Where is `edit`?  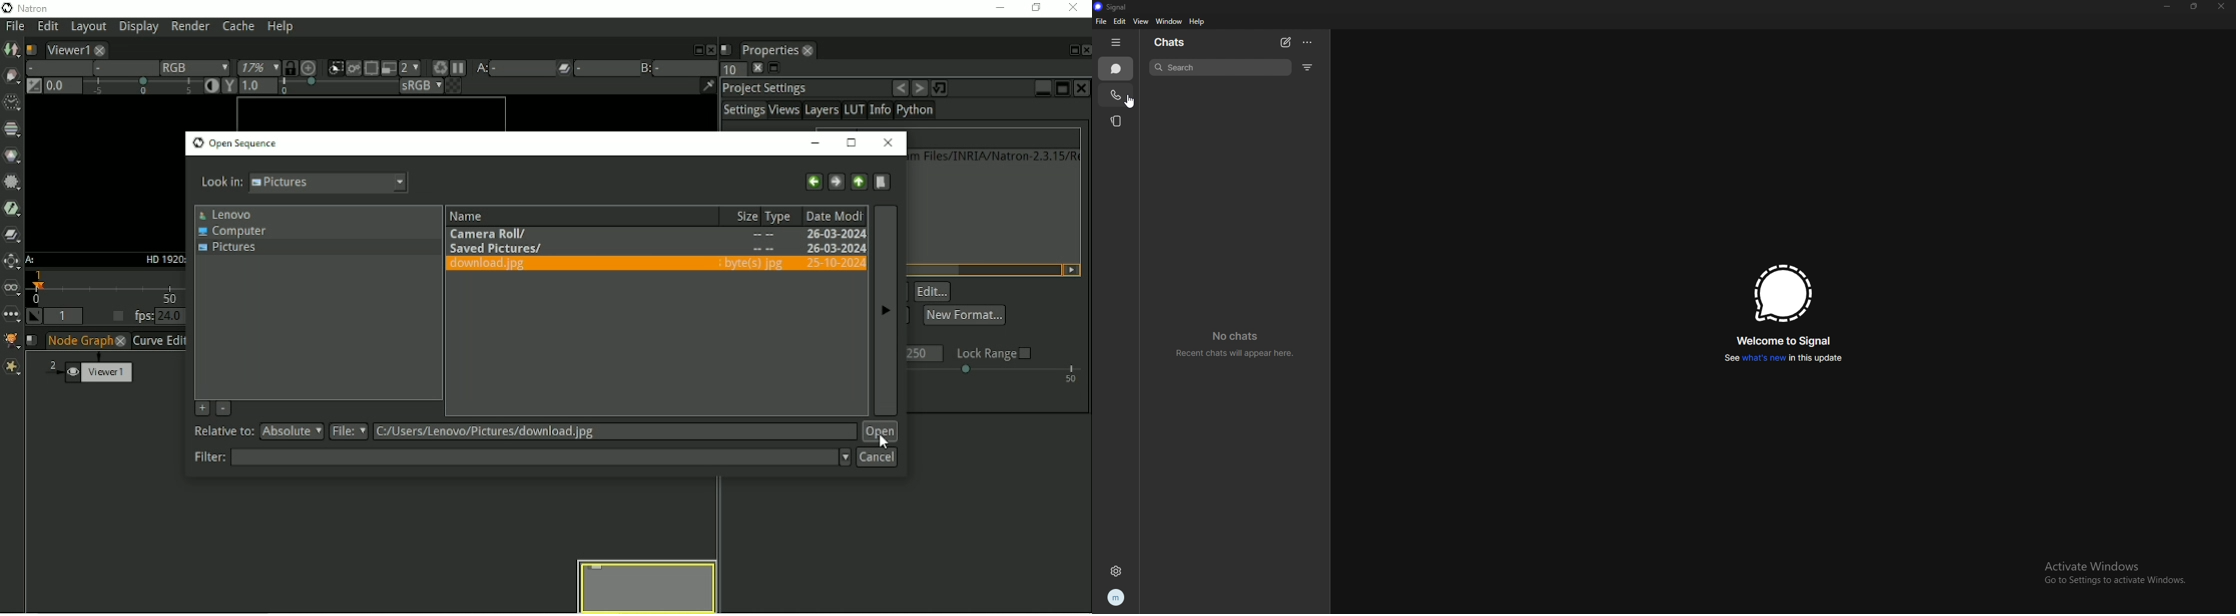
edit is located at coordinates (1120, 21).